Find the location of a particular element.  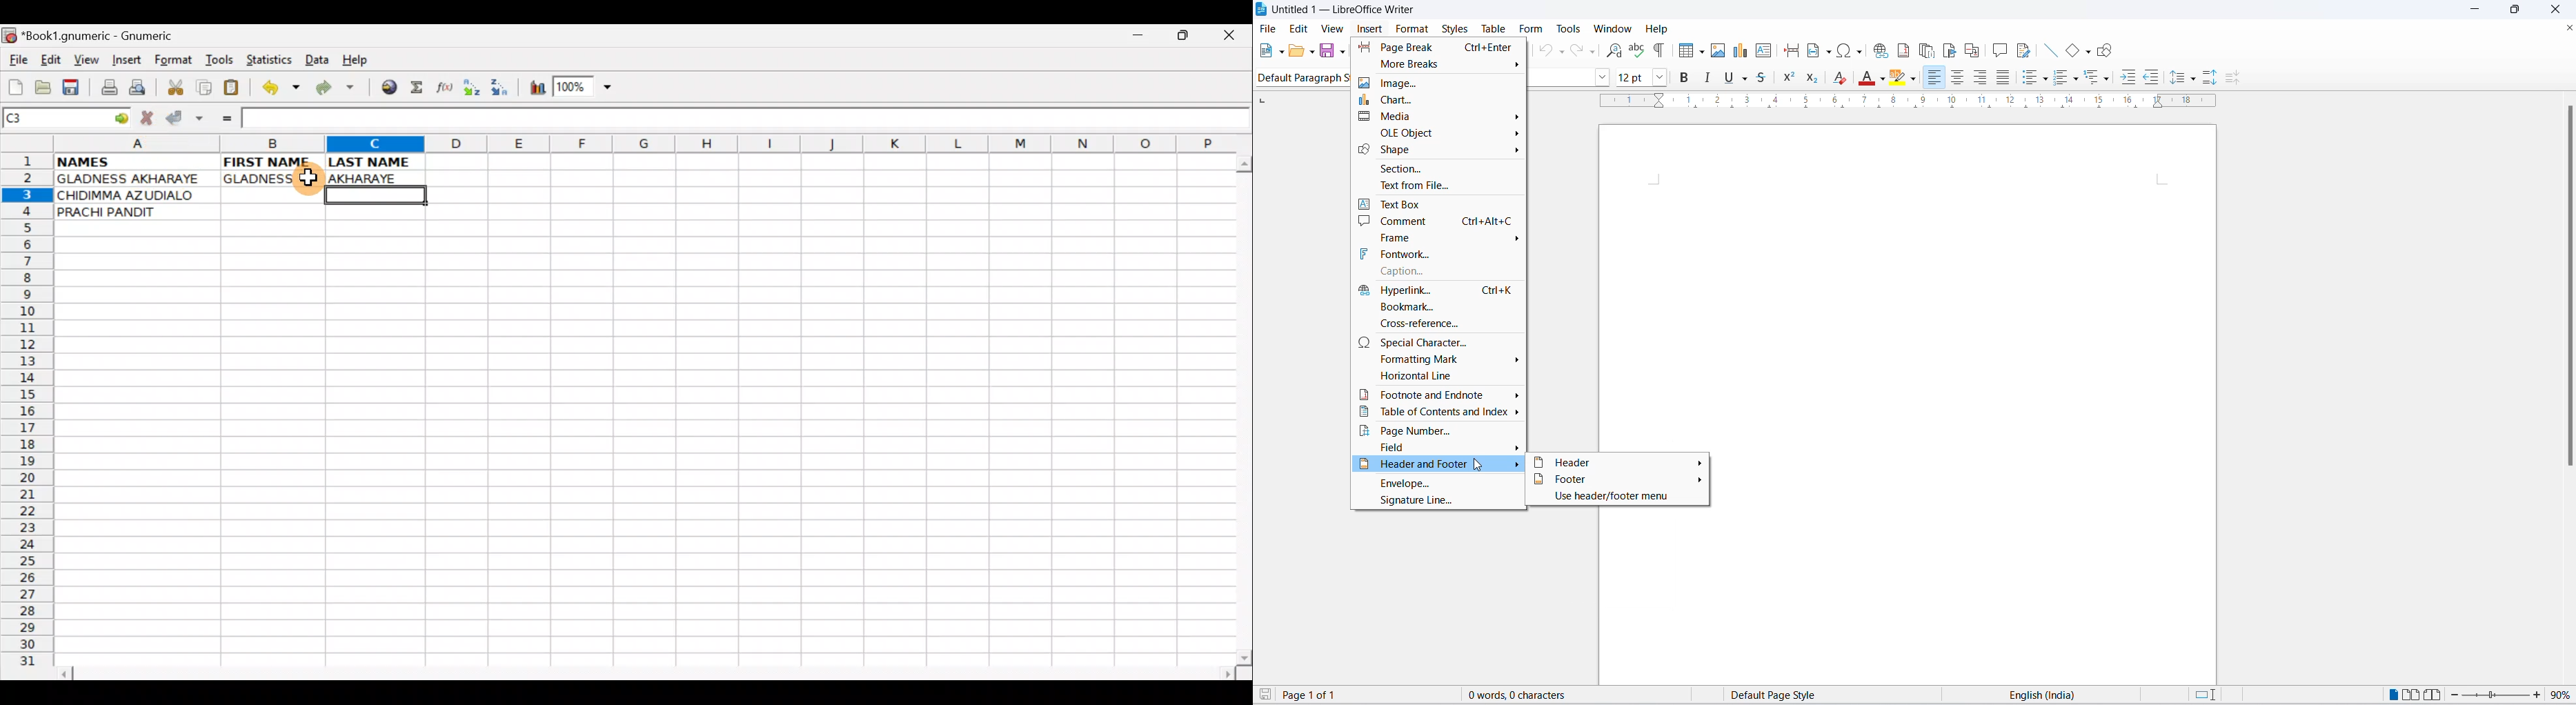

total and current page is located at coordinates (1320, 696).